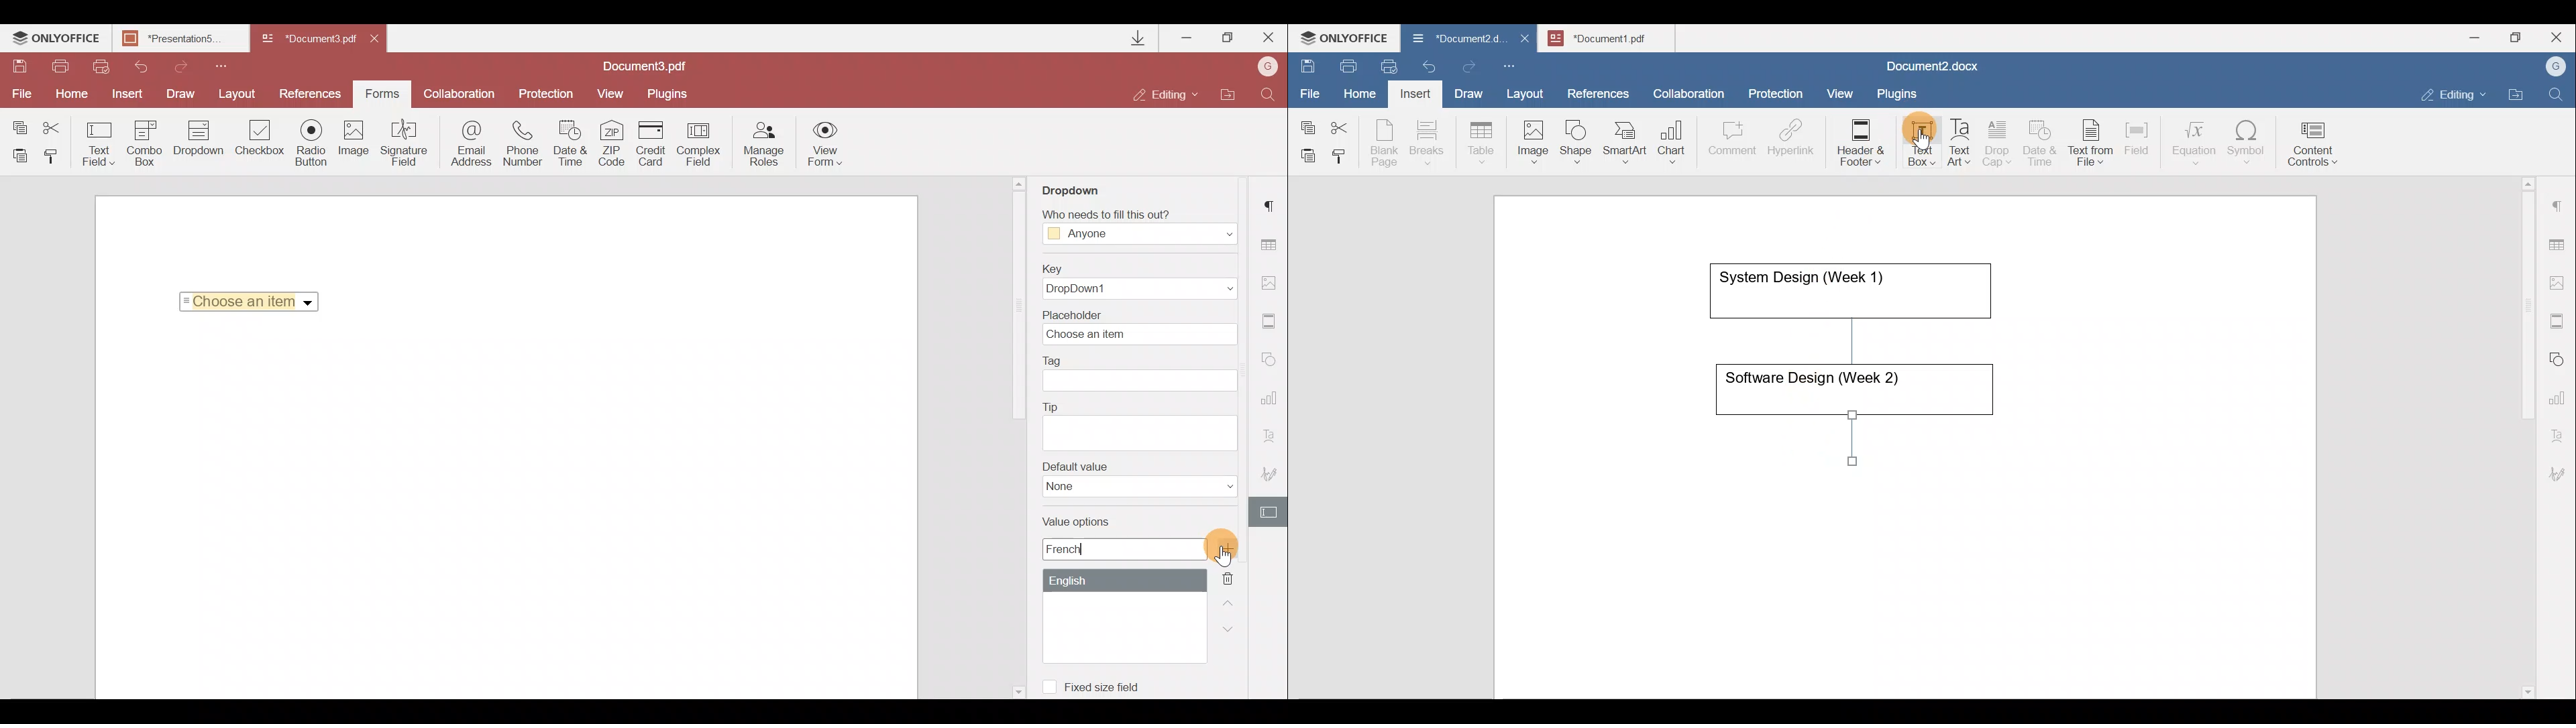 Image resolution: width=2576 pixels, height=728 pixels. I want to click on Form settings, so click(1271, 512).